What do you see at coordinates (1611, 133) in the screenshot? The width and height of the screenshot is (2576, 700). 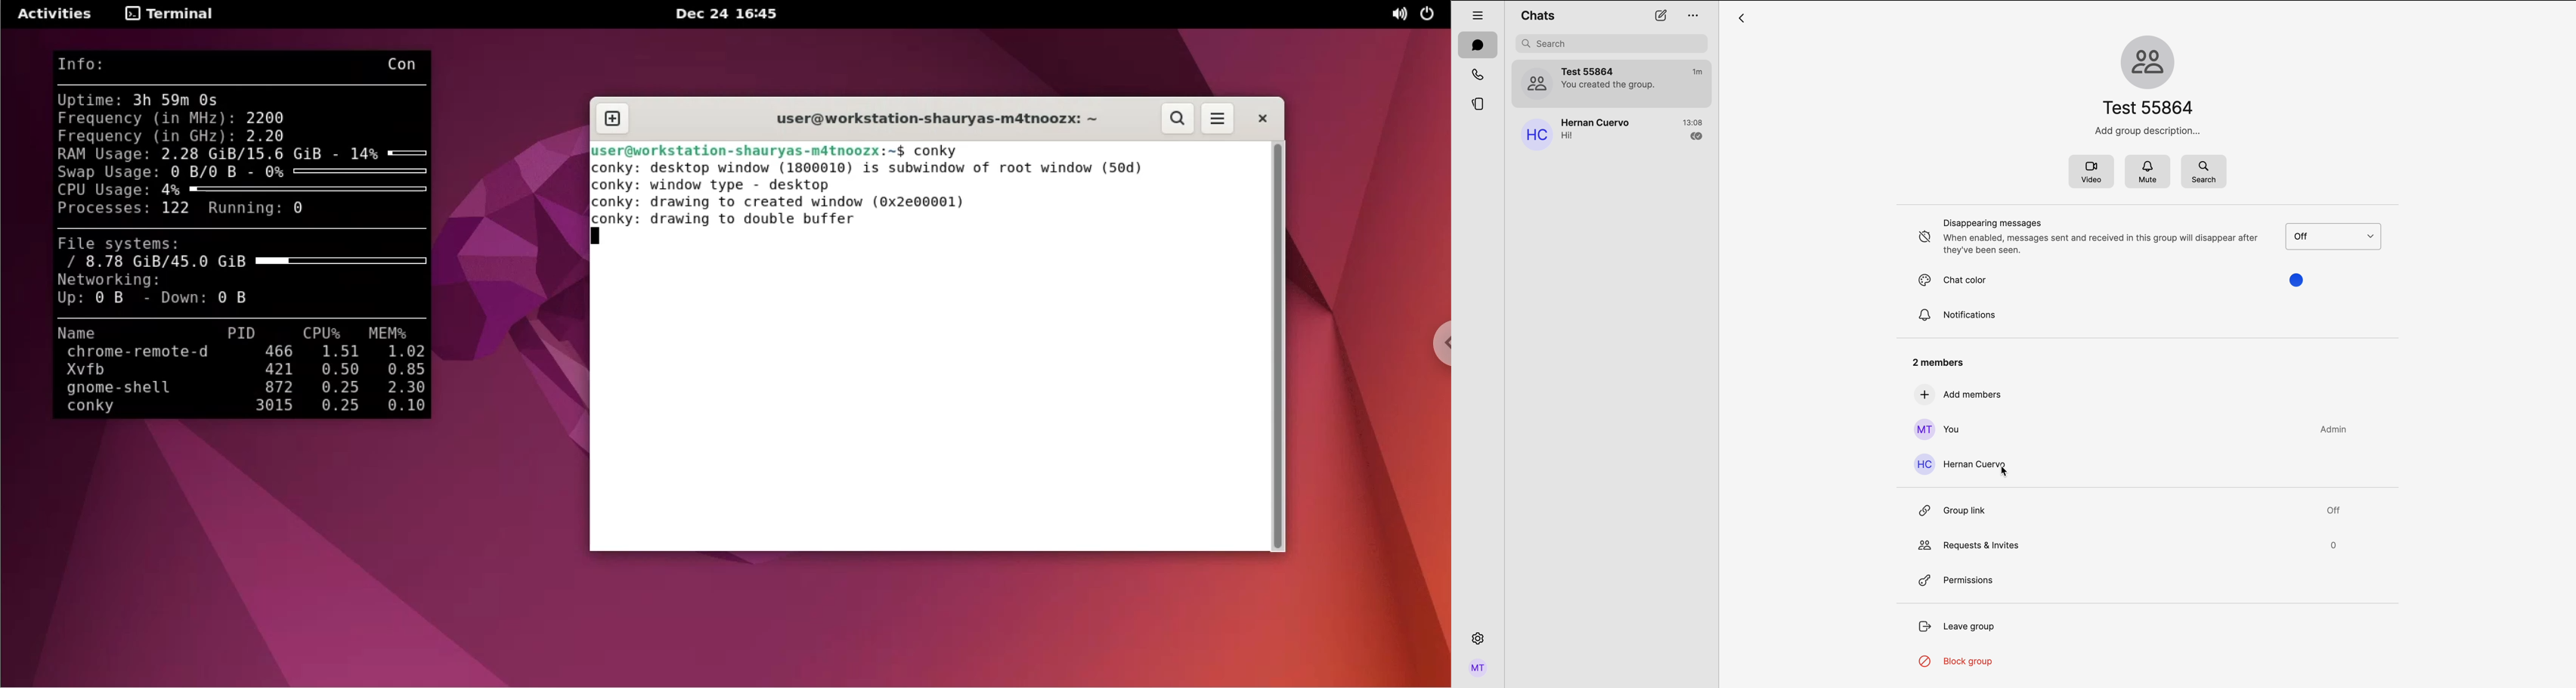 I see `Hernan Cuervo chat` at bounding box center [1611, 133].